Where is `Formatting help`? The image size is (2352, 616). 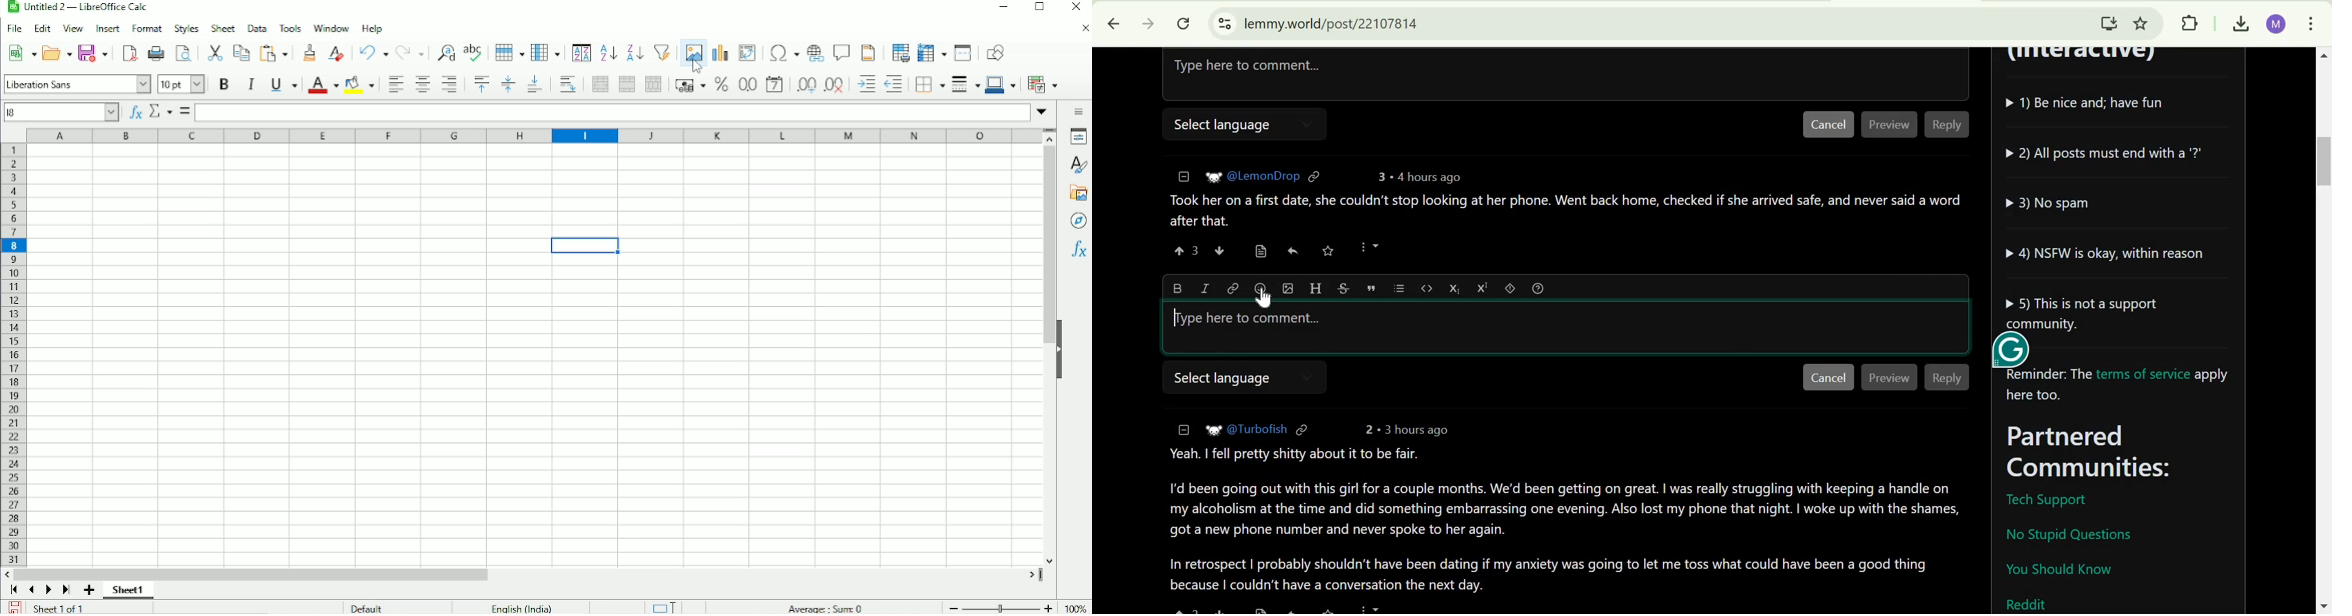
Formatting help is located at coordinates (1538, 288).